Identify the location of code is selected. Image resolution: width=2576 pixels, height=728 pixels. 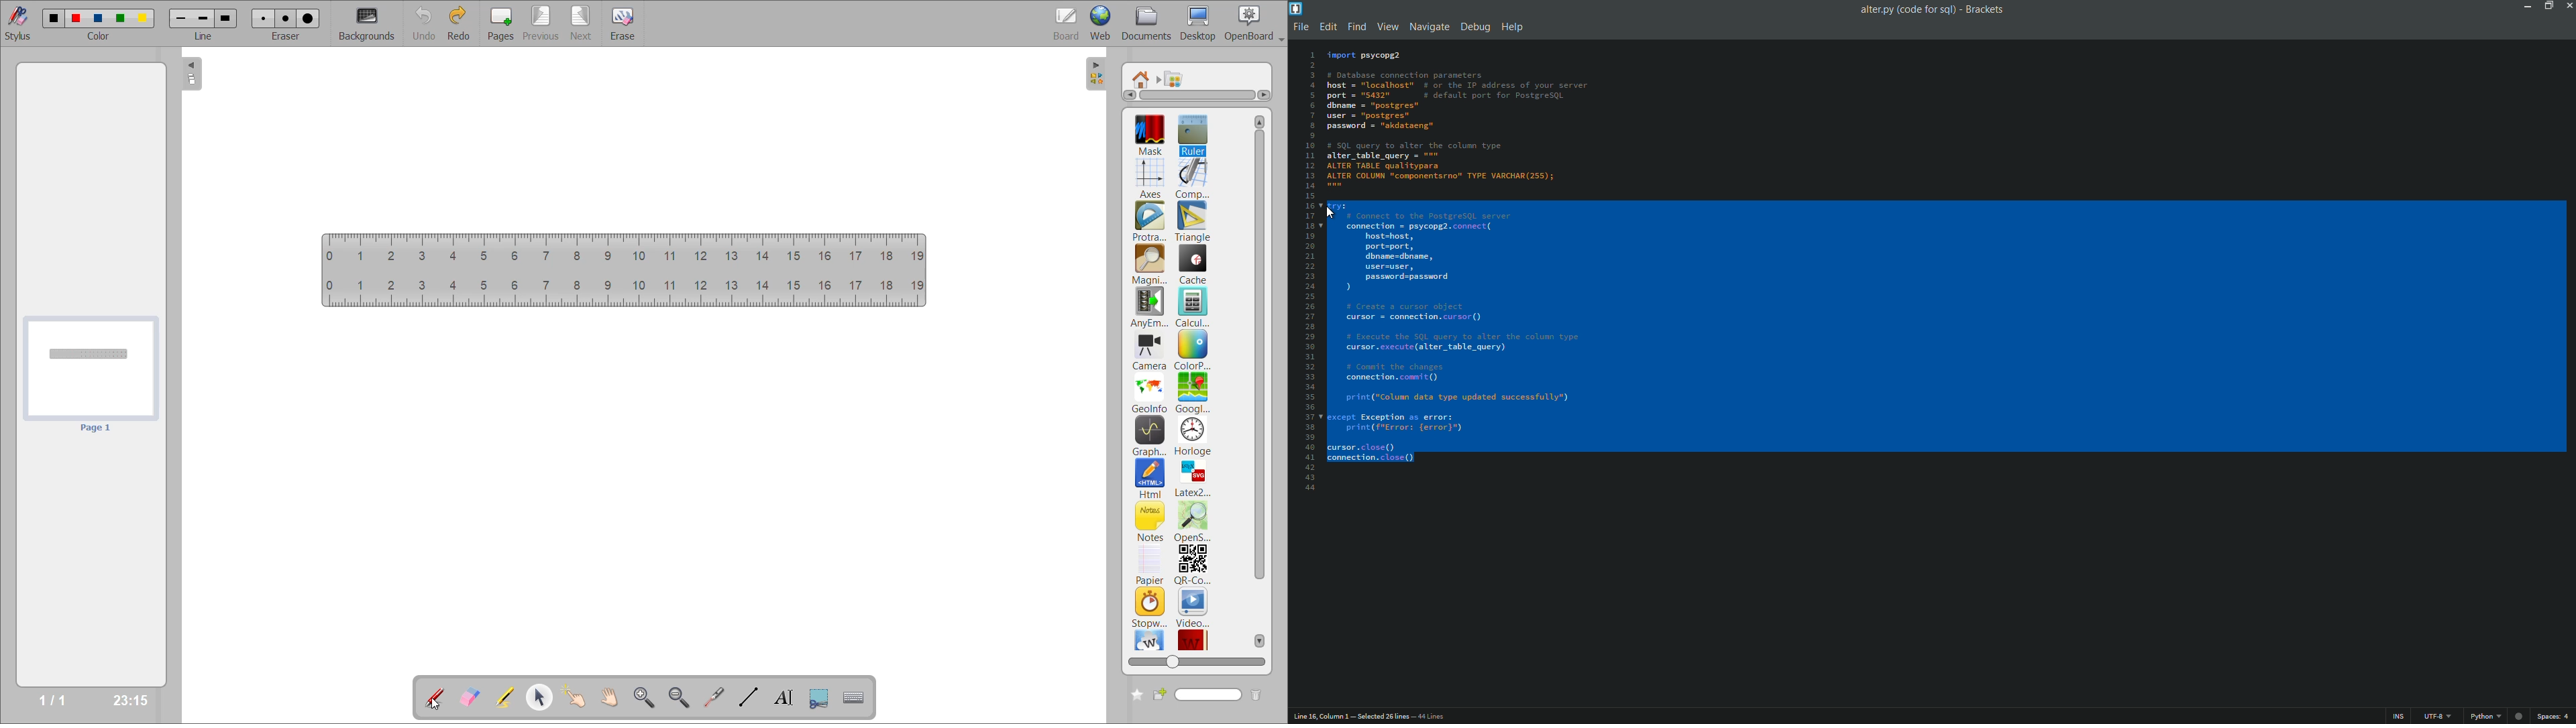
(1945, 261).